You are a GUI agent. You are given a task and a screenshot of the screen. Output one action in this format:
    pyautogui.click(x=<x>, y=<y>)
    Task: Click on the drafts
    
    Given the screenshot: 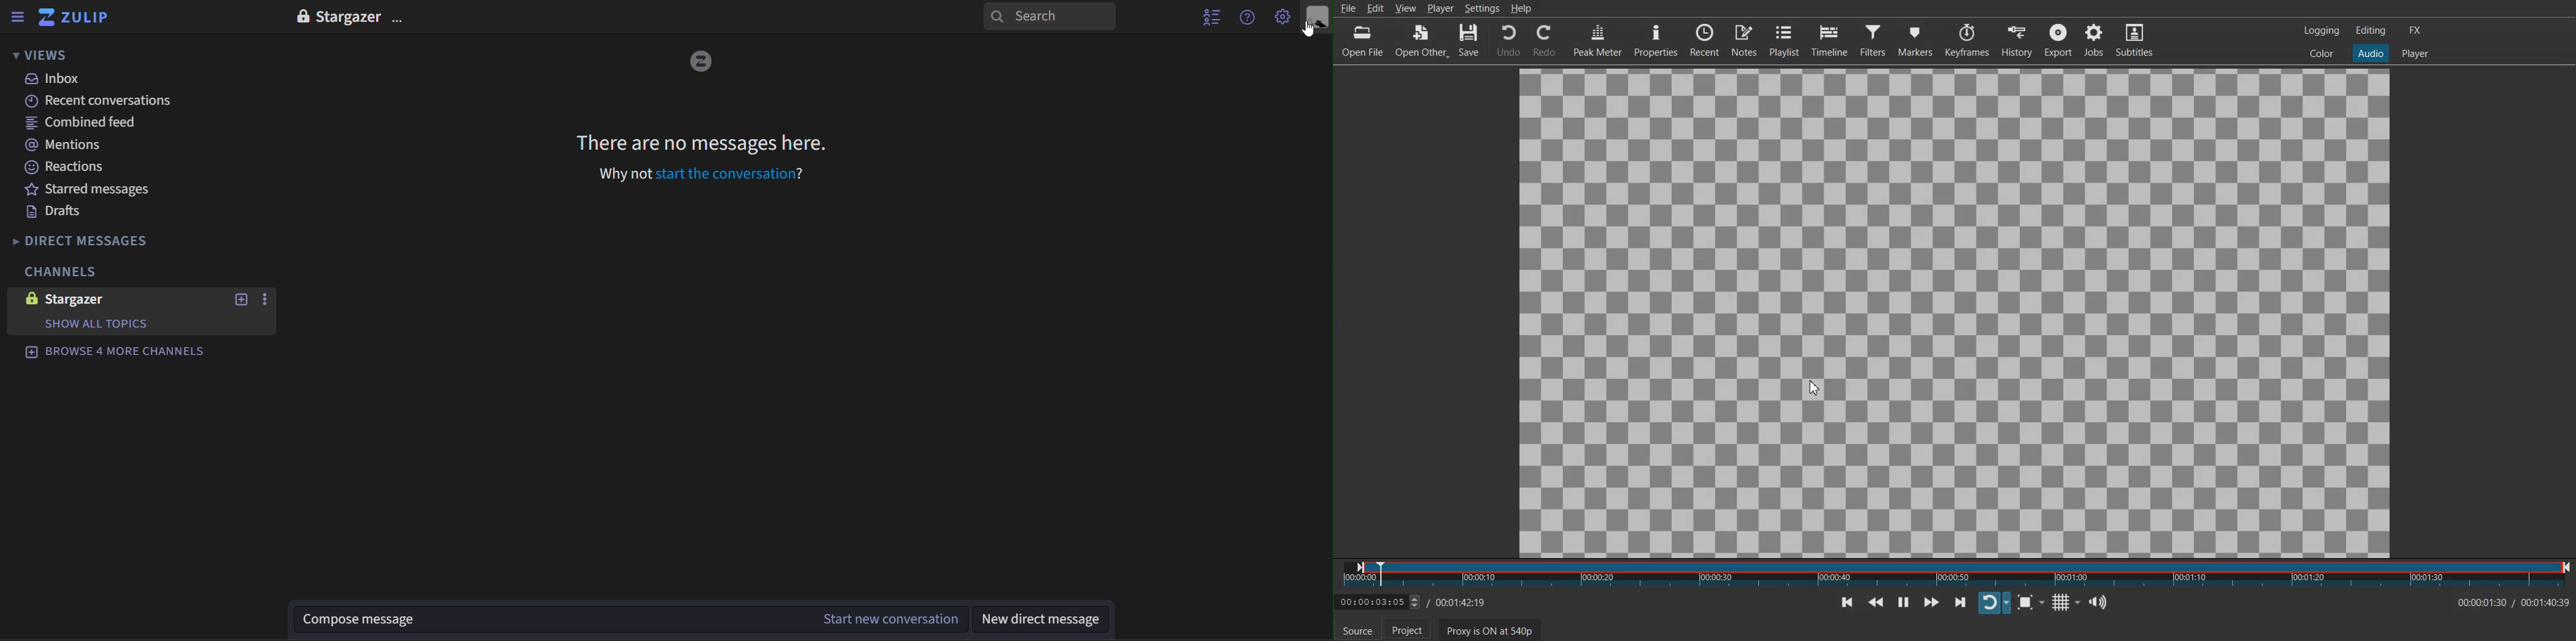 What is the action you would take?
    pyautogui.click(x=57, y=212)
    